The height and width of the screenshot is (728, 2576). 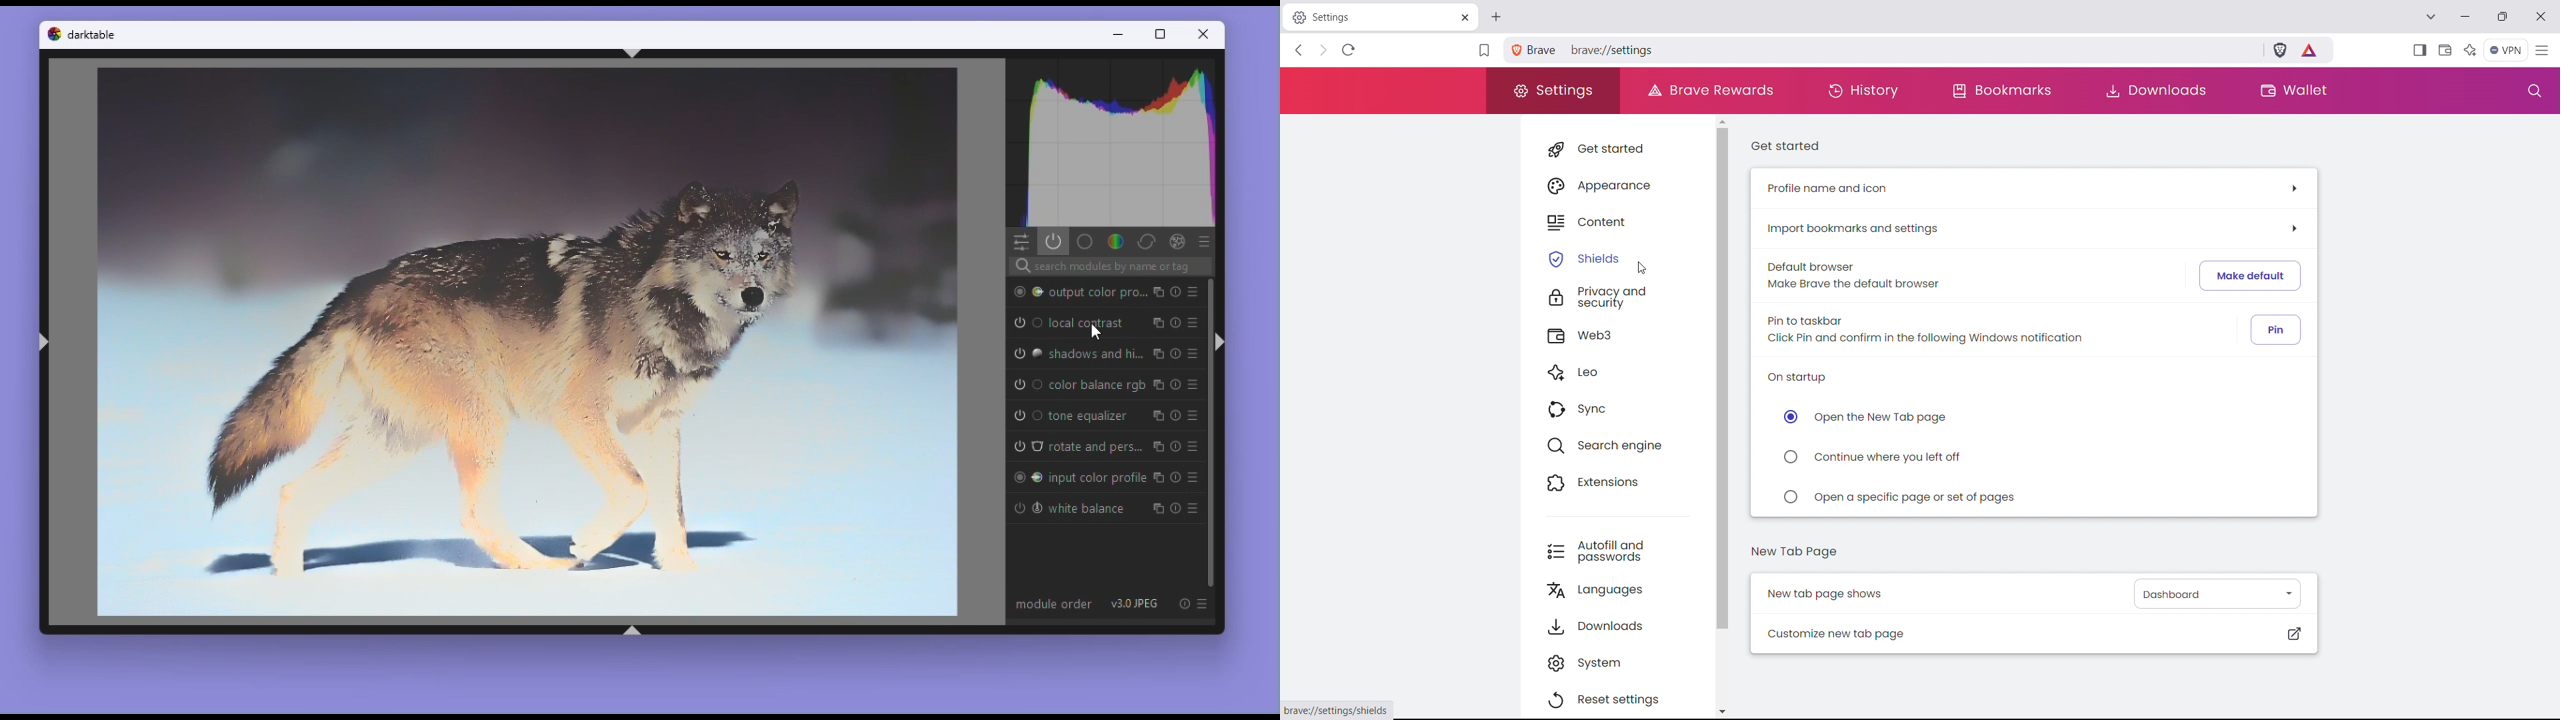 What do you see at coordinates (1192, 323) in the screenshot?
I see `presets` at bounding box center [1192, 323].